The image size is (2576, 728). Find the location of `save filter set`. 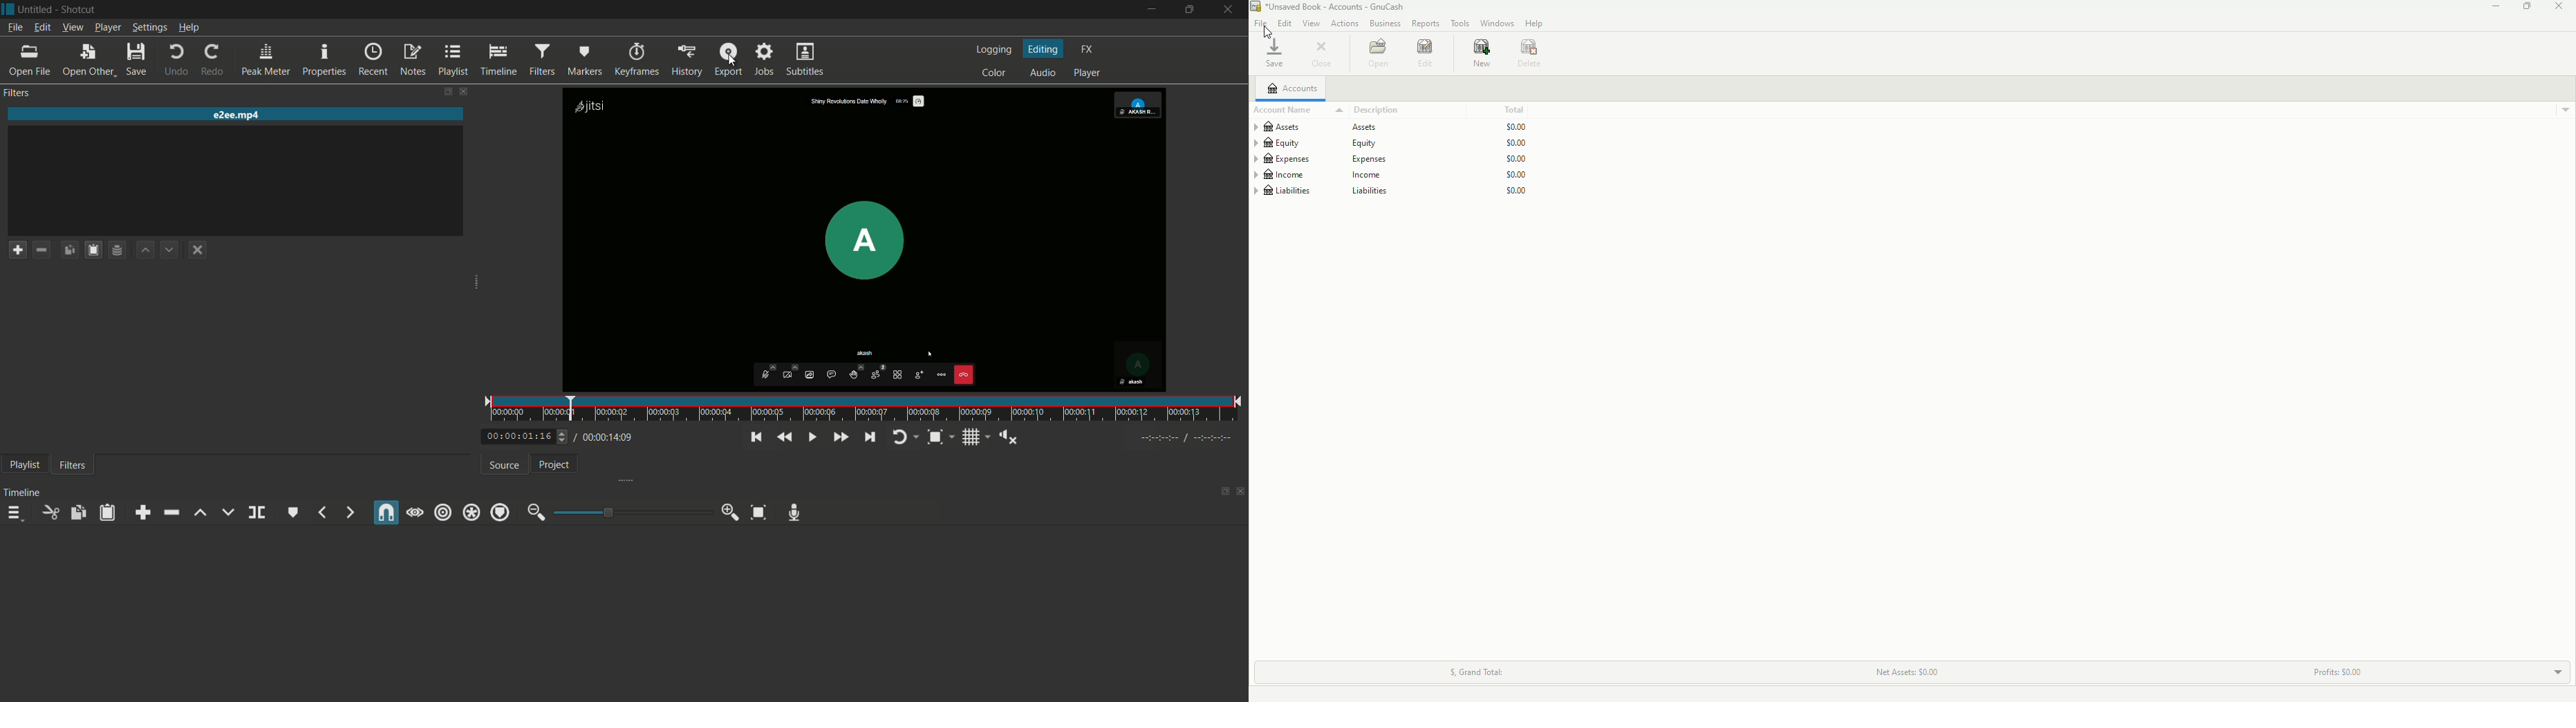

save filter set is located at coordinates (118, 250).